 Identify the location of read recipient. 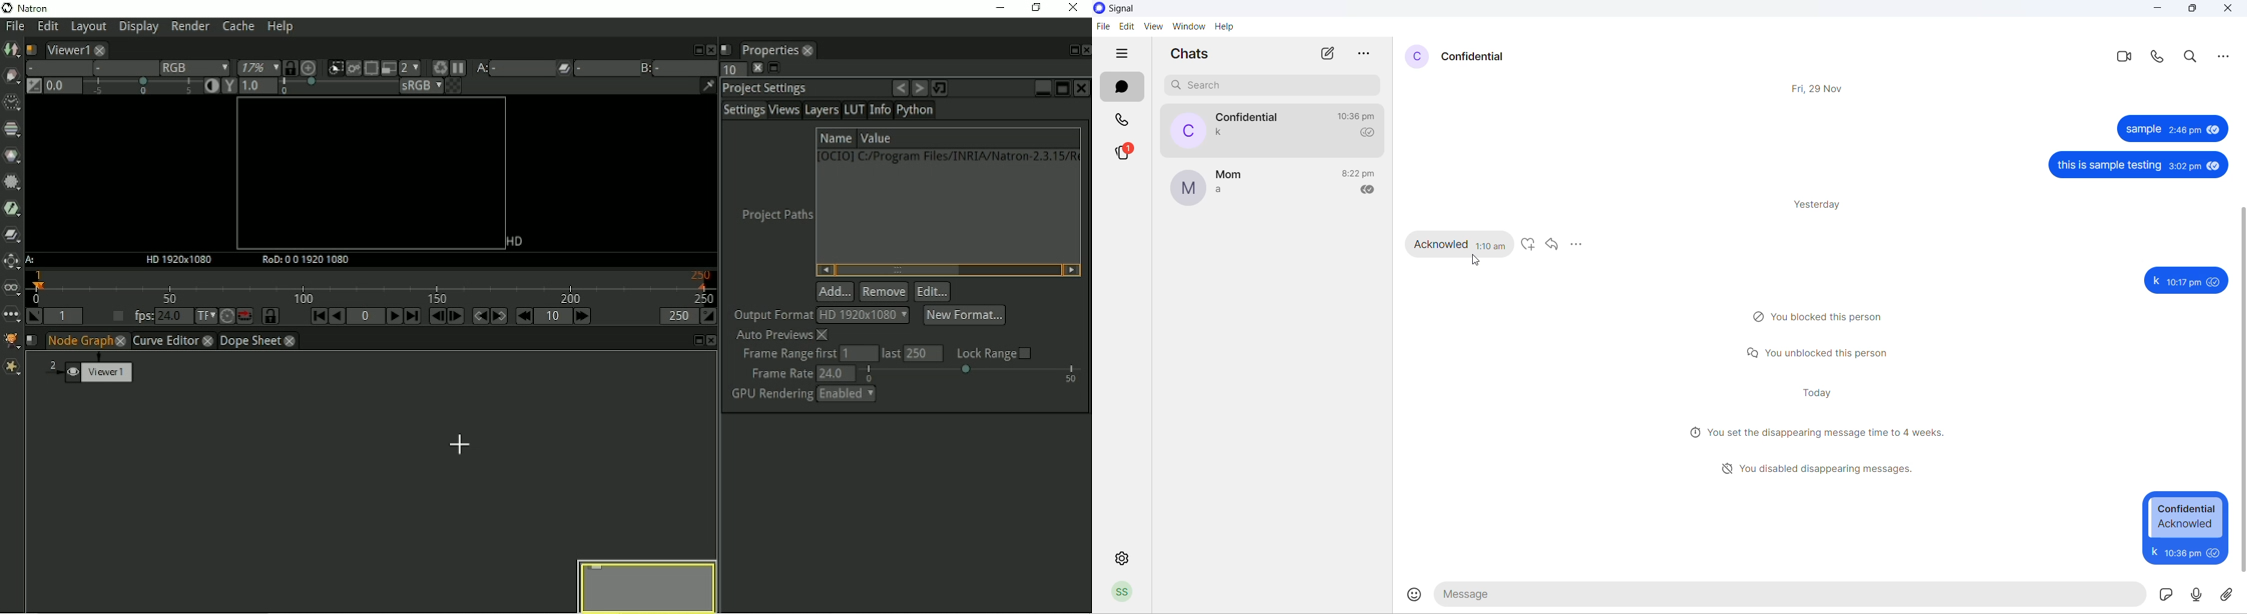
(1369, 133).